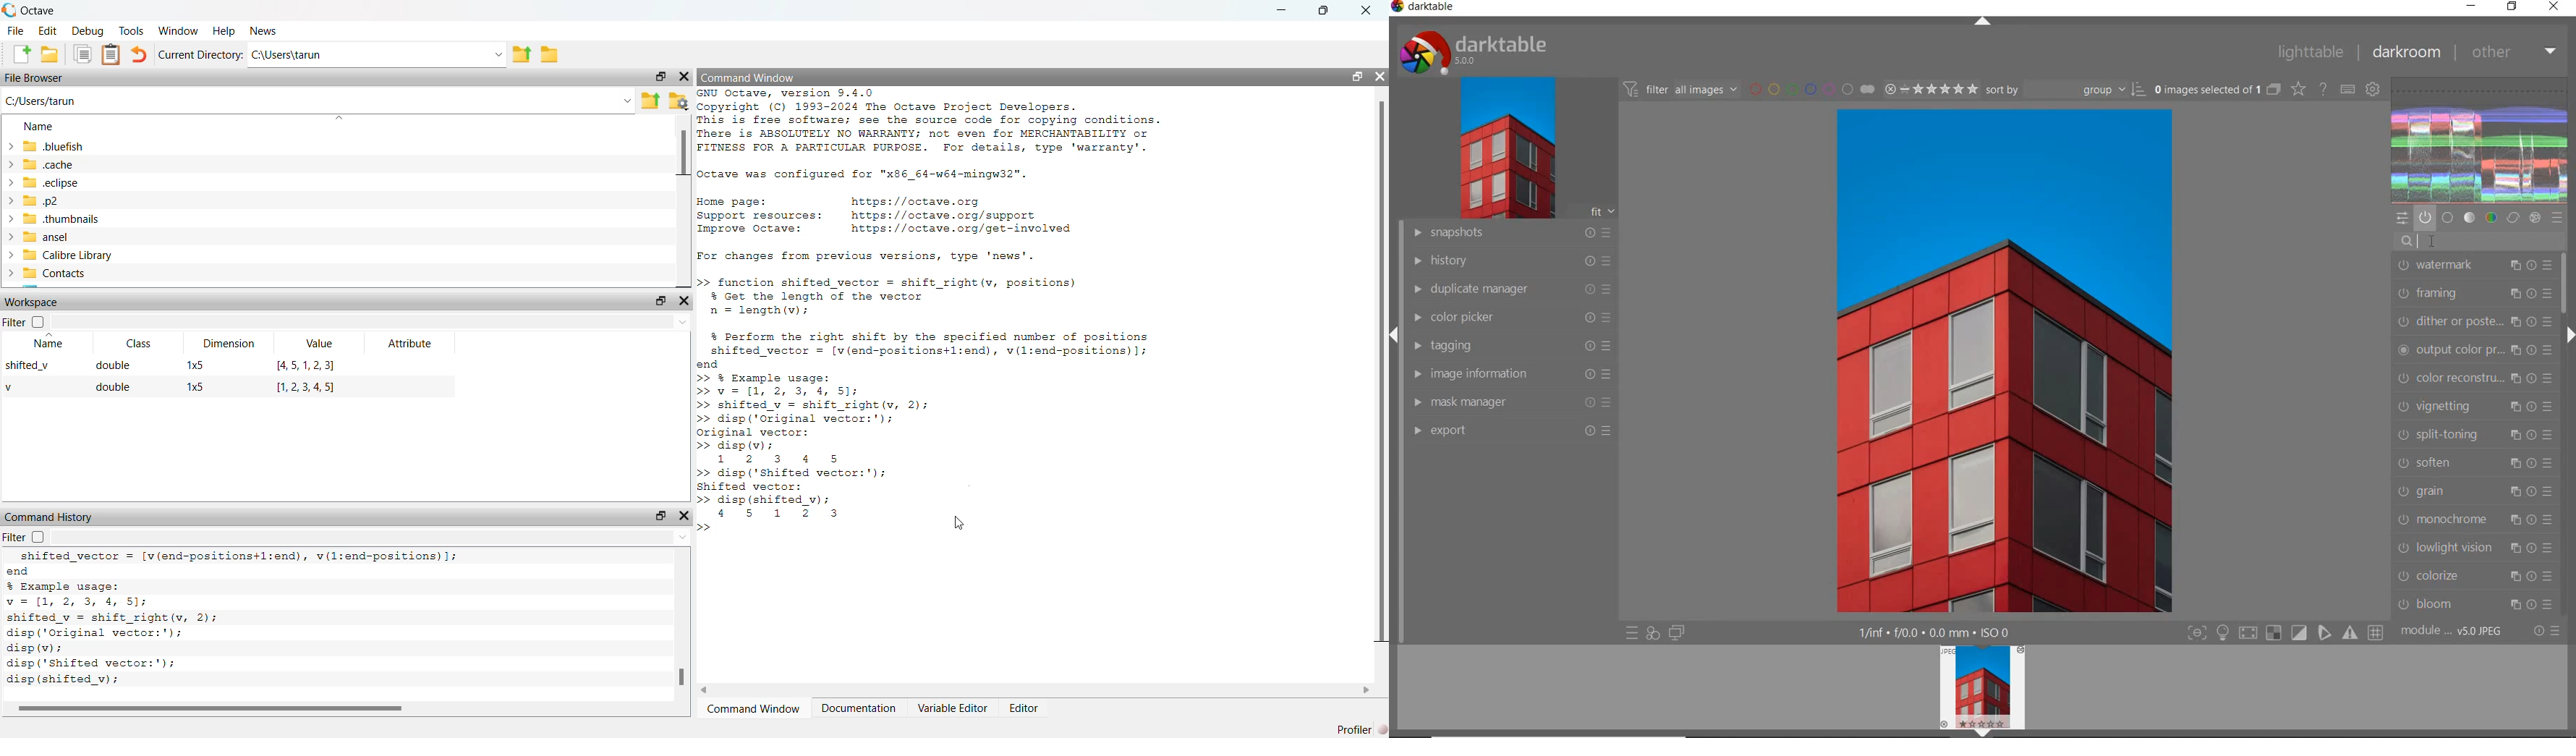 This screenshot has height=756, width=2576. Describe the element at coordinates (1945, 633) in the screenshot. I see `other interface detail` at that location.